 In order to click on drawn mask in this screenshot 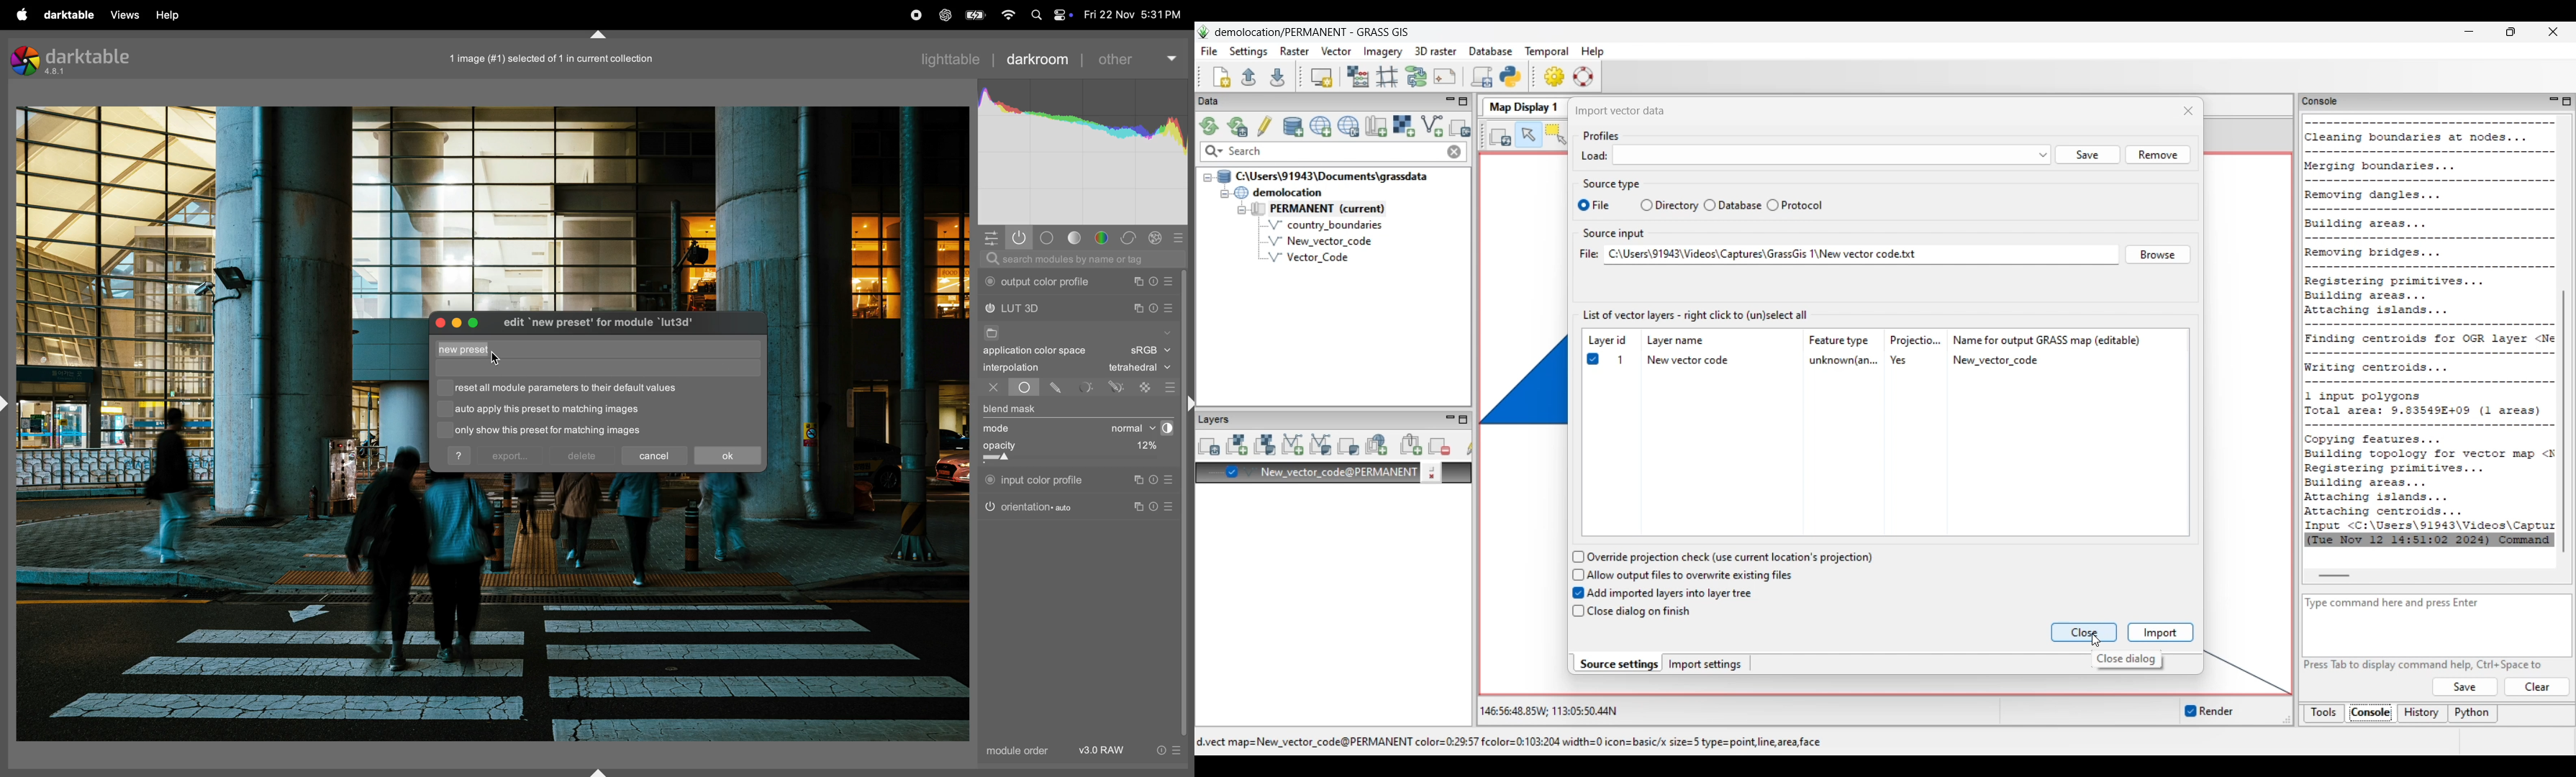, I will do `click(1058, 388)`.